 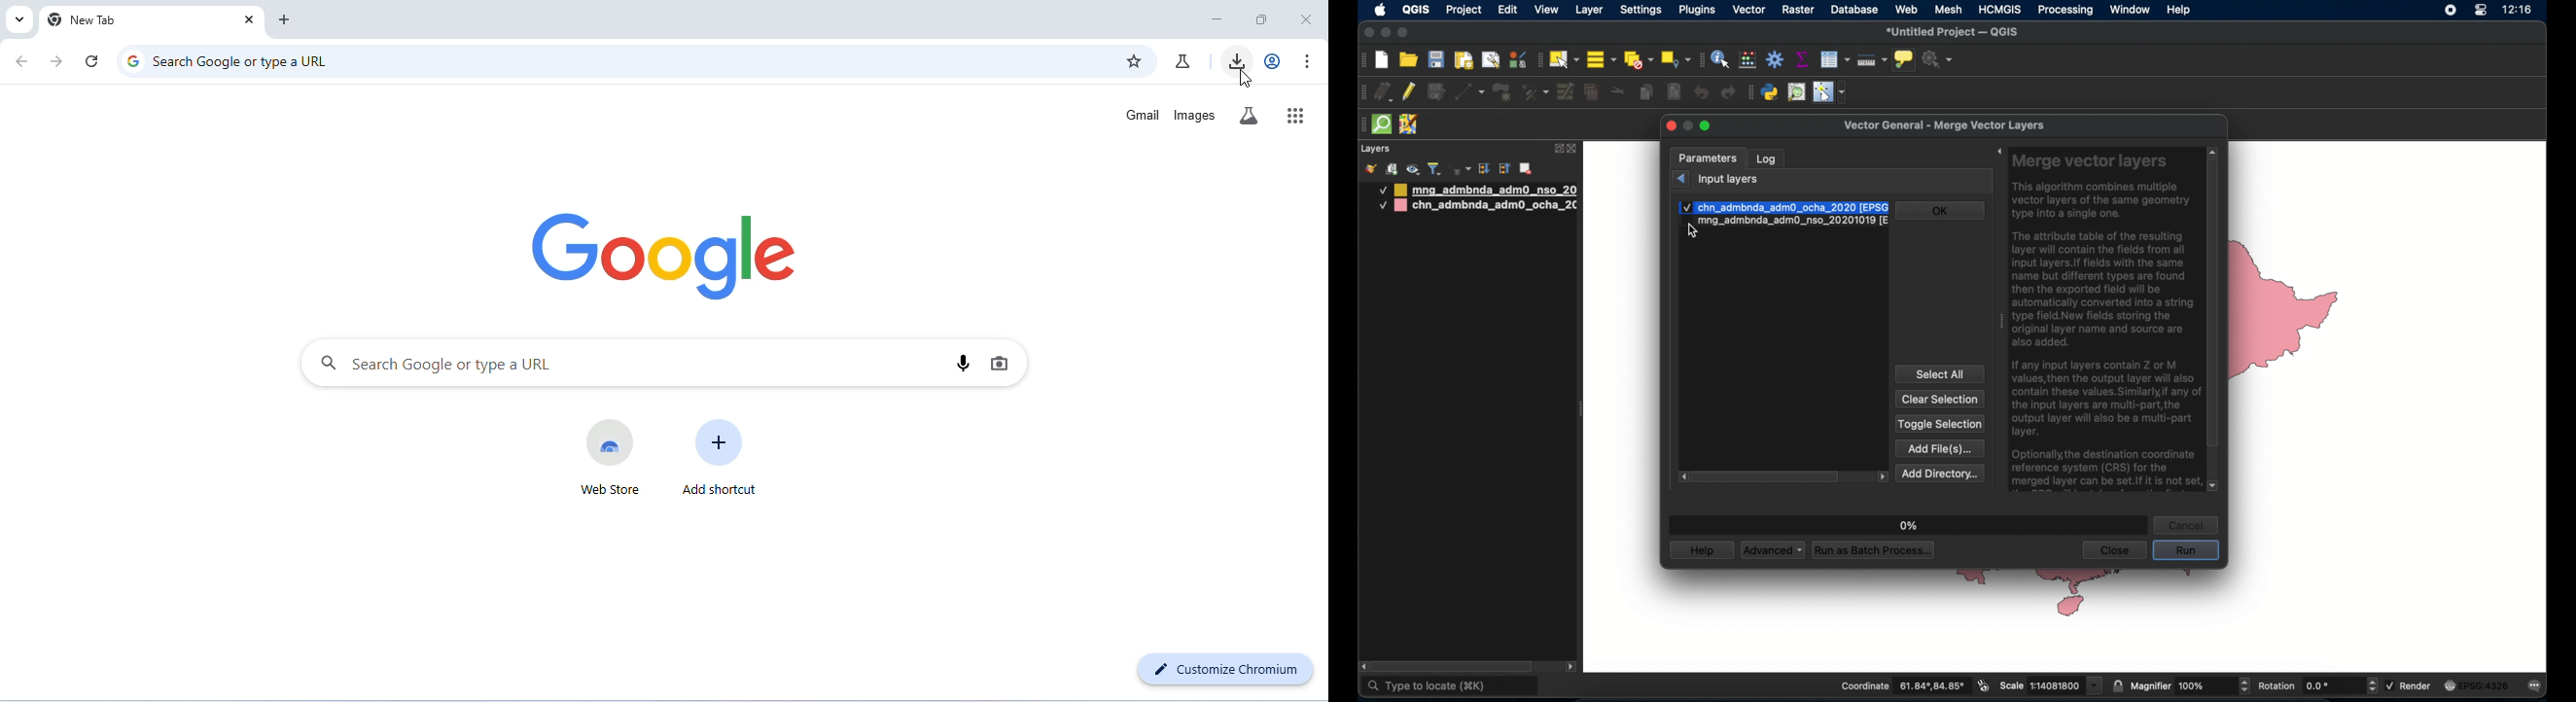 What do you see at coordinates (1999, 324) in the screenshot?
I see `drag handle` at bounding box center [1999, 324].